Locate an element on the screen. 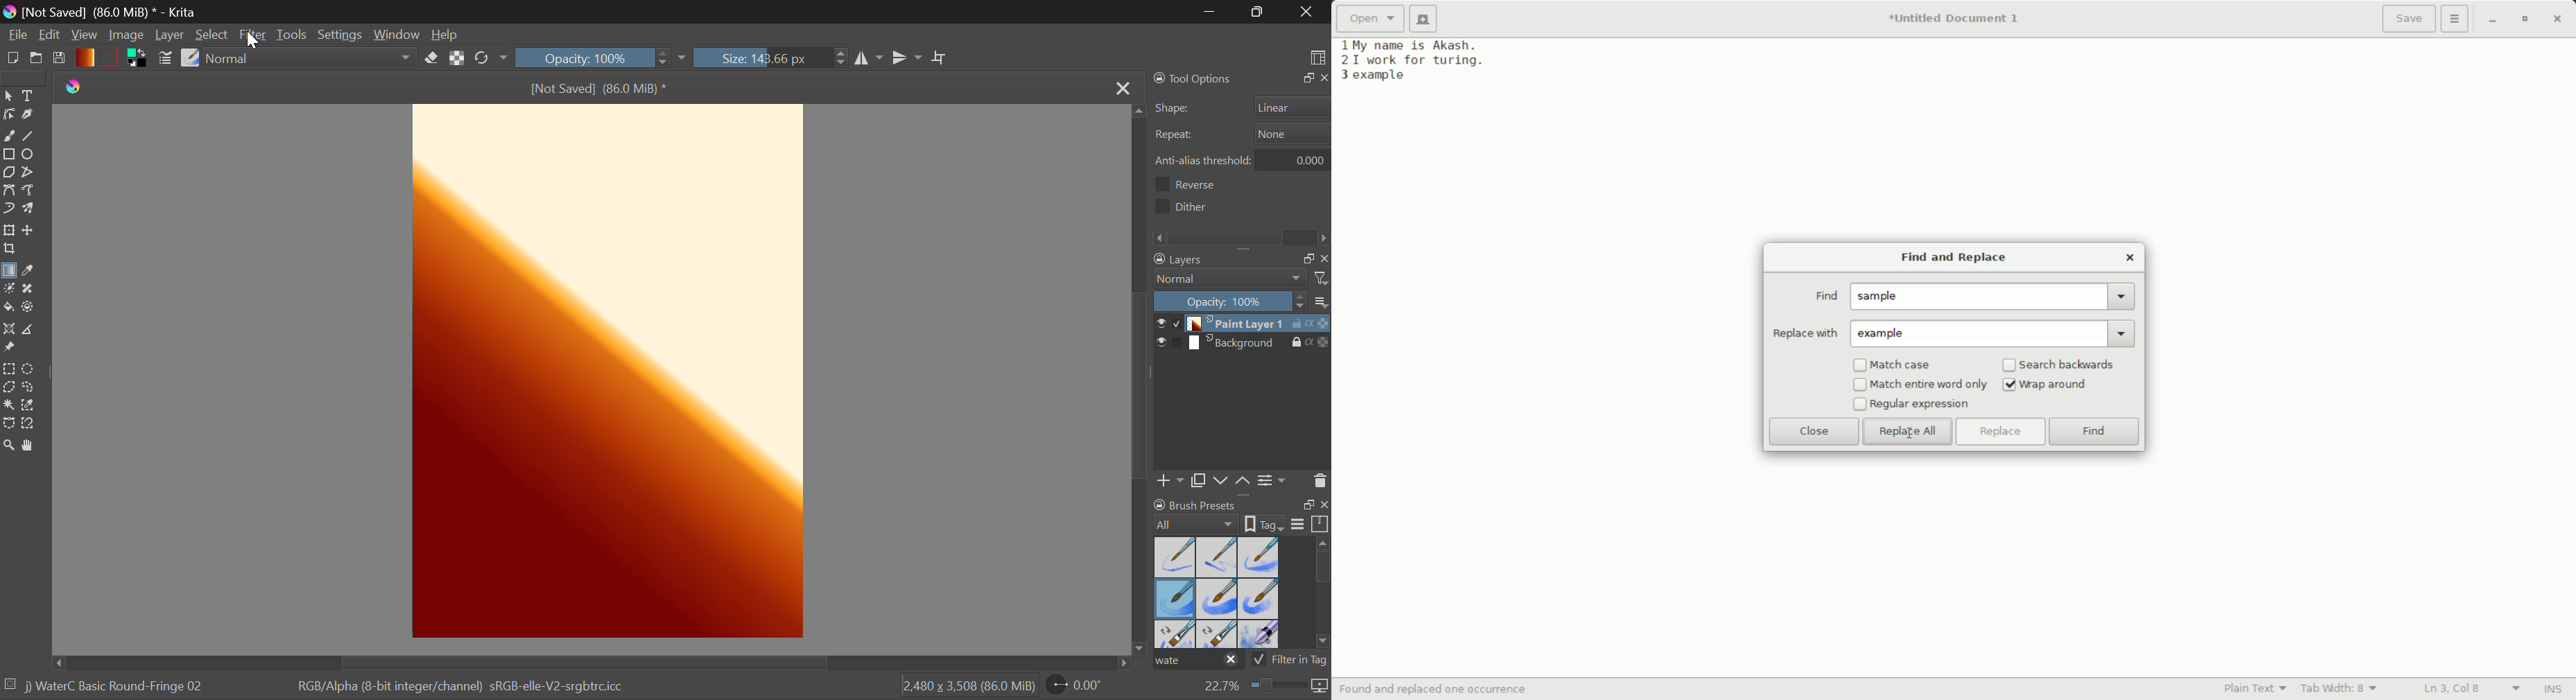 The width and height of the screenshot is (2576, 700). Text is located at coordinates (31, 96).